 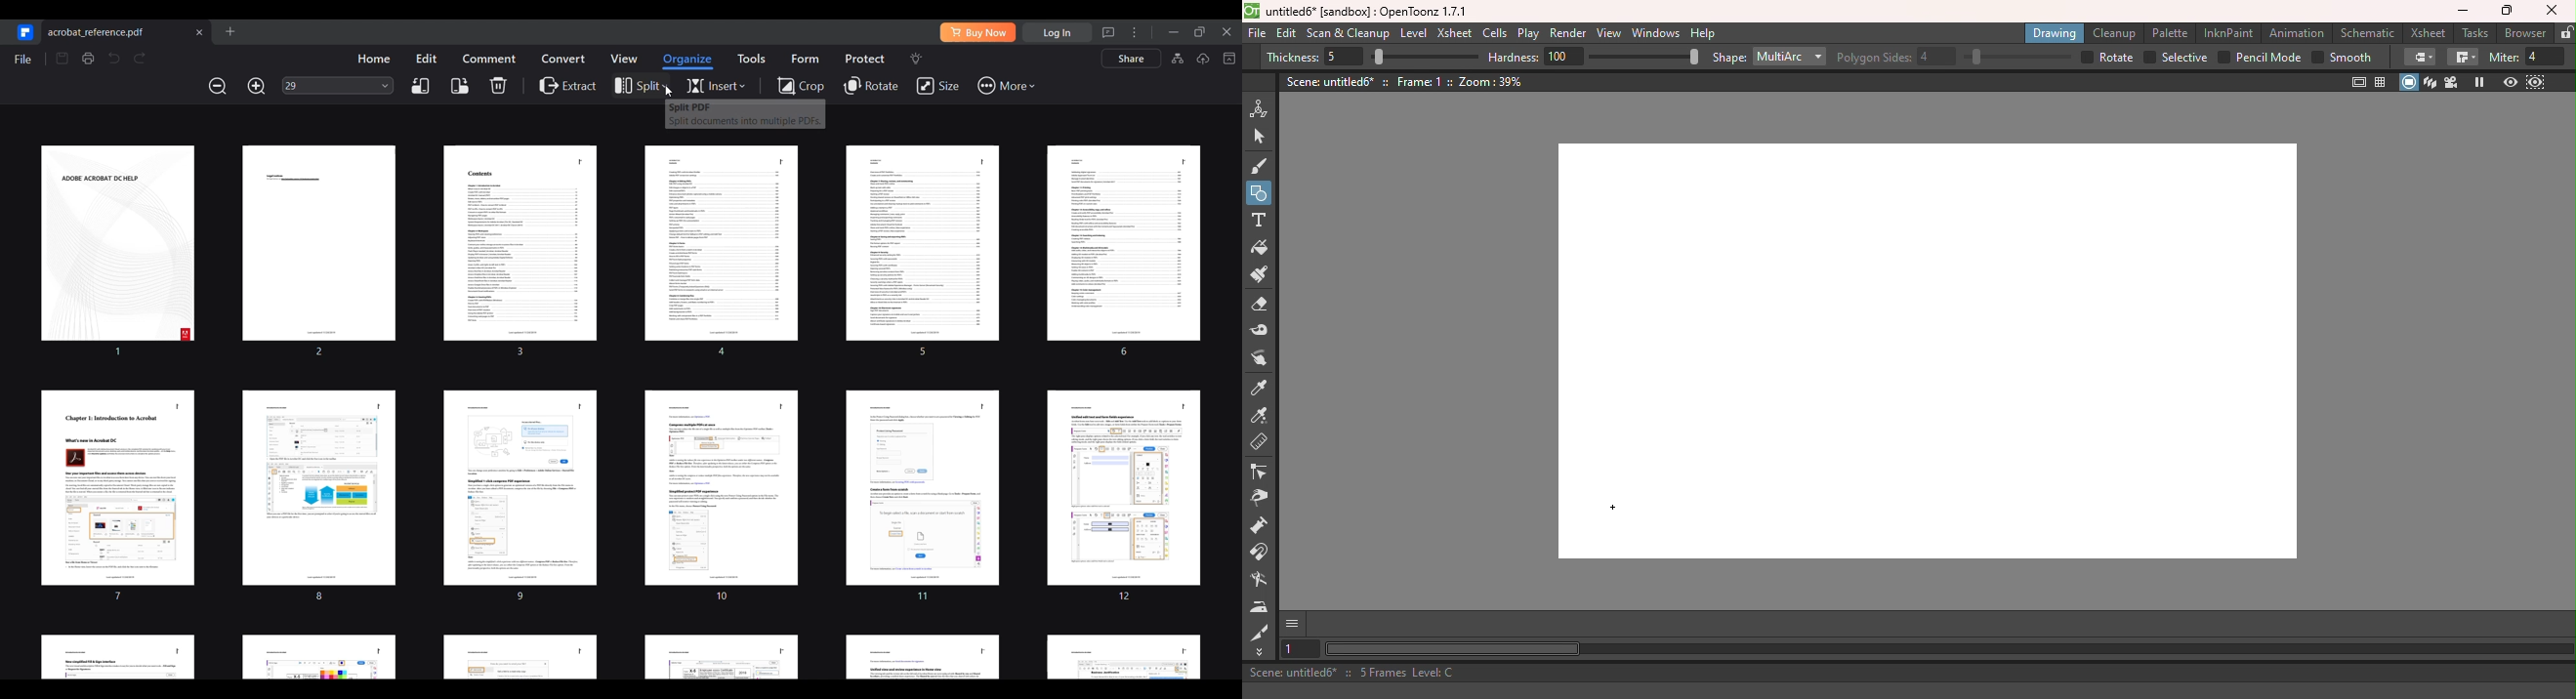 I want to click on Close, so click(x=2555, y=11).